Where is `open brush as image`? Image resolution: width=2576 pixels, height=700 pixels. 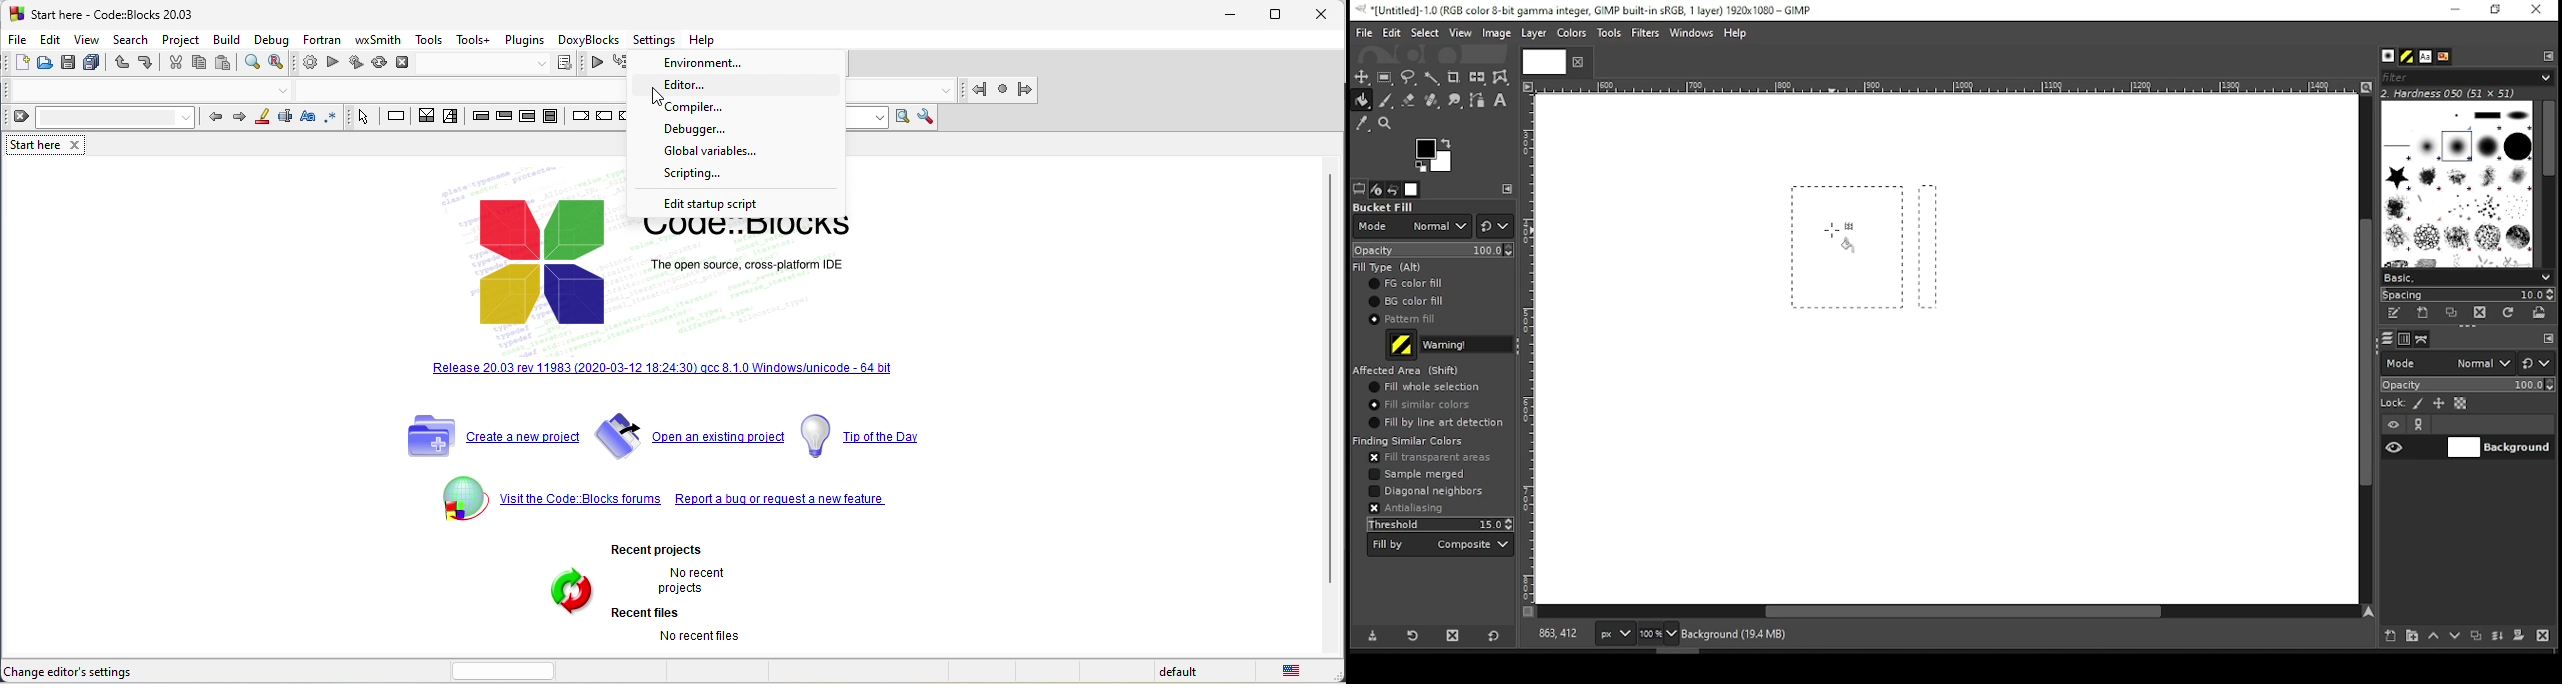 open brush as image is located at coordinates (2540, 313).